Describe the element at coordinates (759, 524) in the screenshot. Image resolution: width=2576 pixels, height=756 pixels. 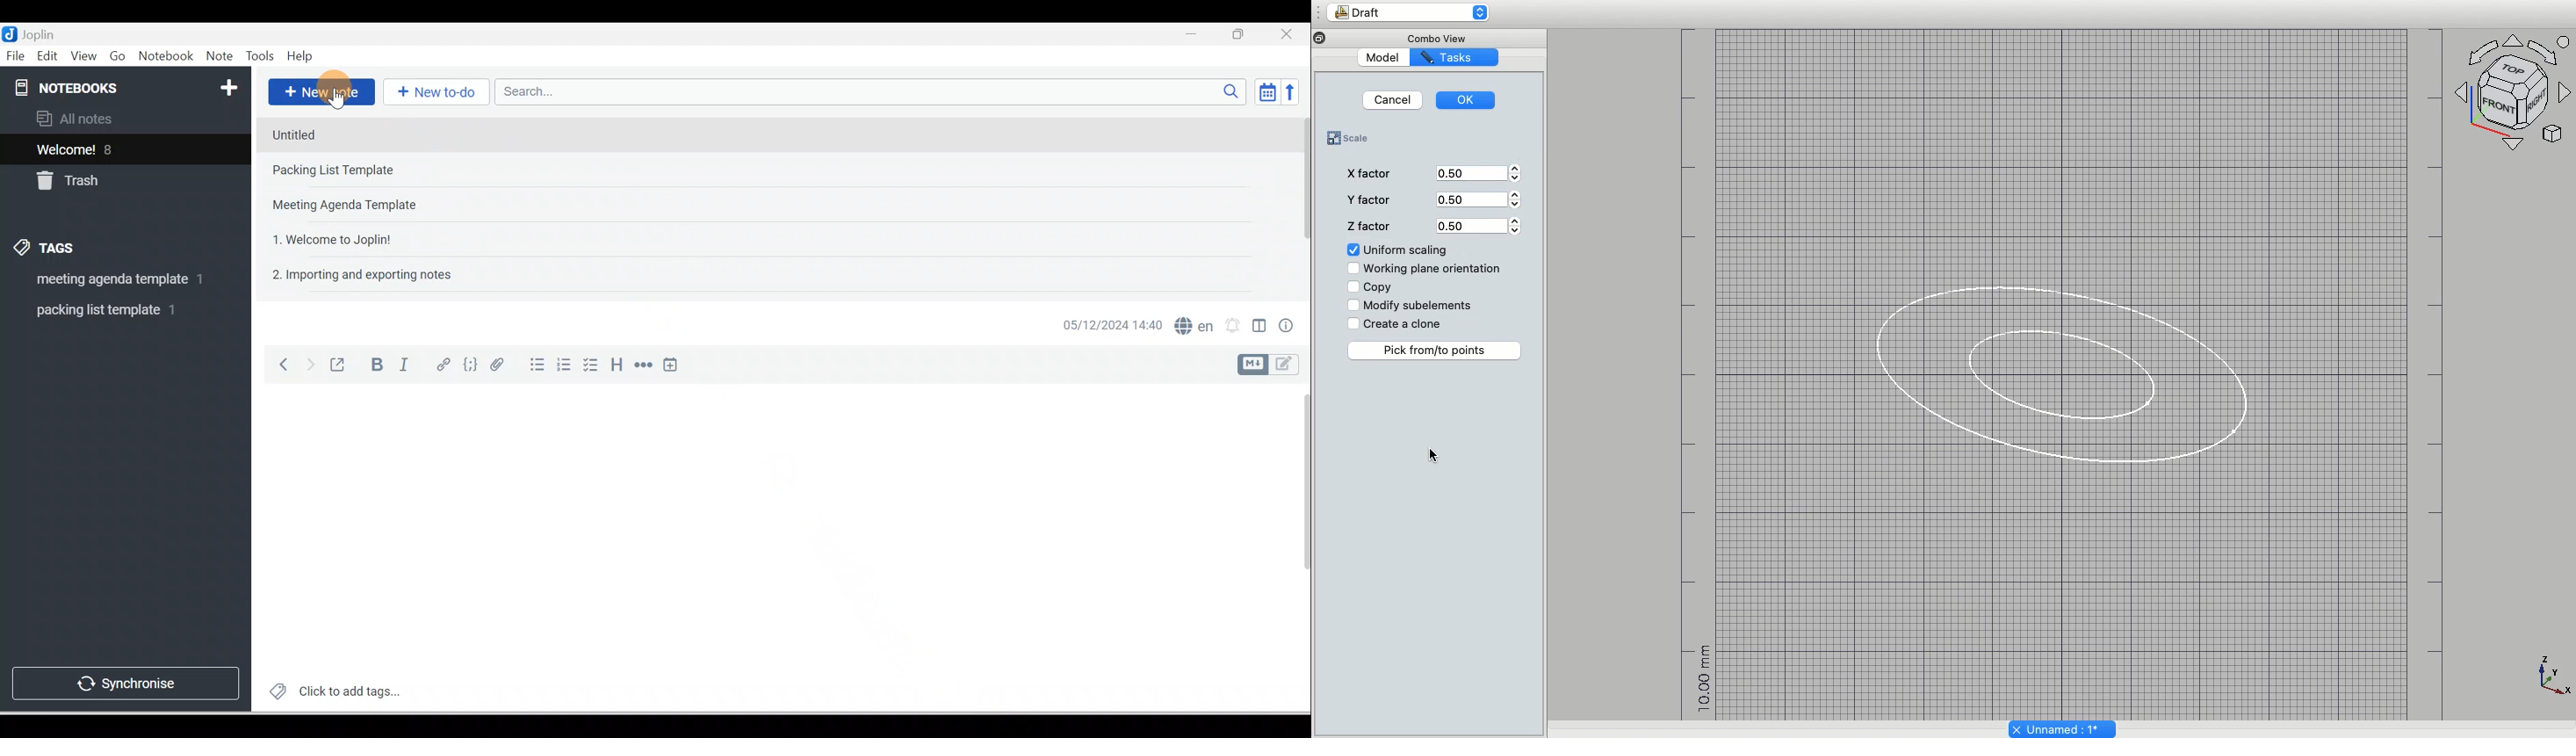
I see `Working area` at that location.